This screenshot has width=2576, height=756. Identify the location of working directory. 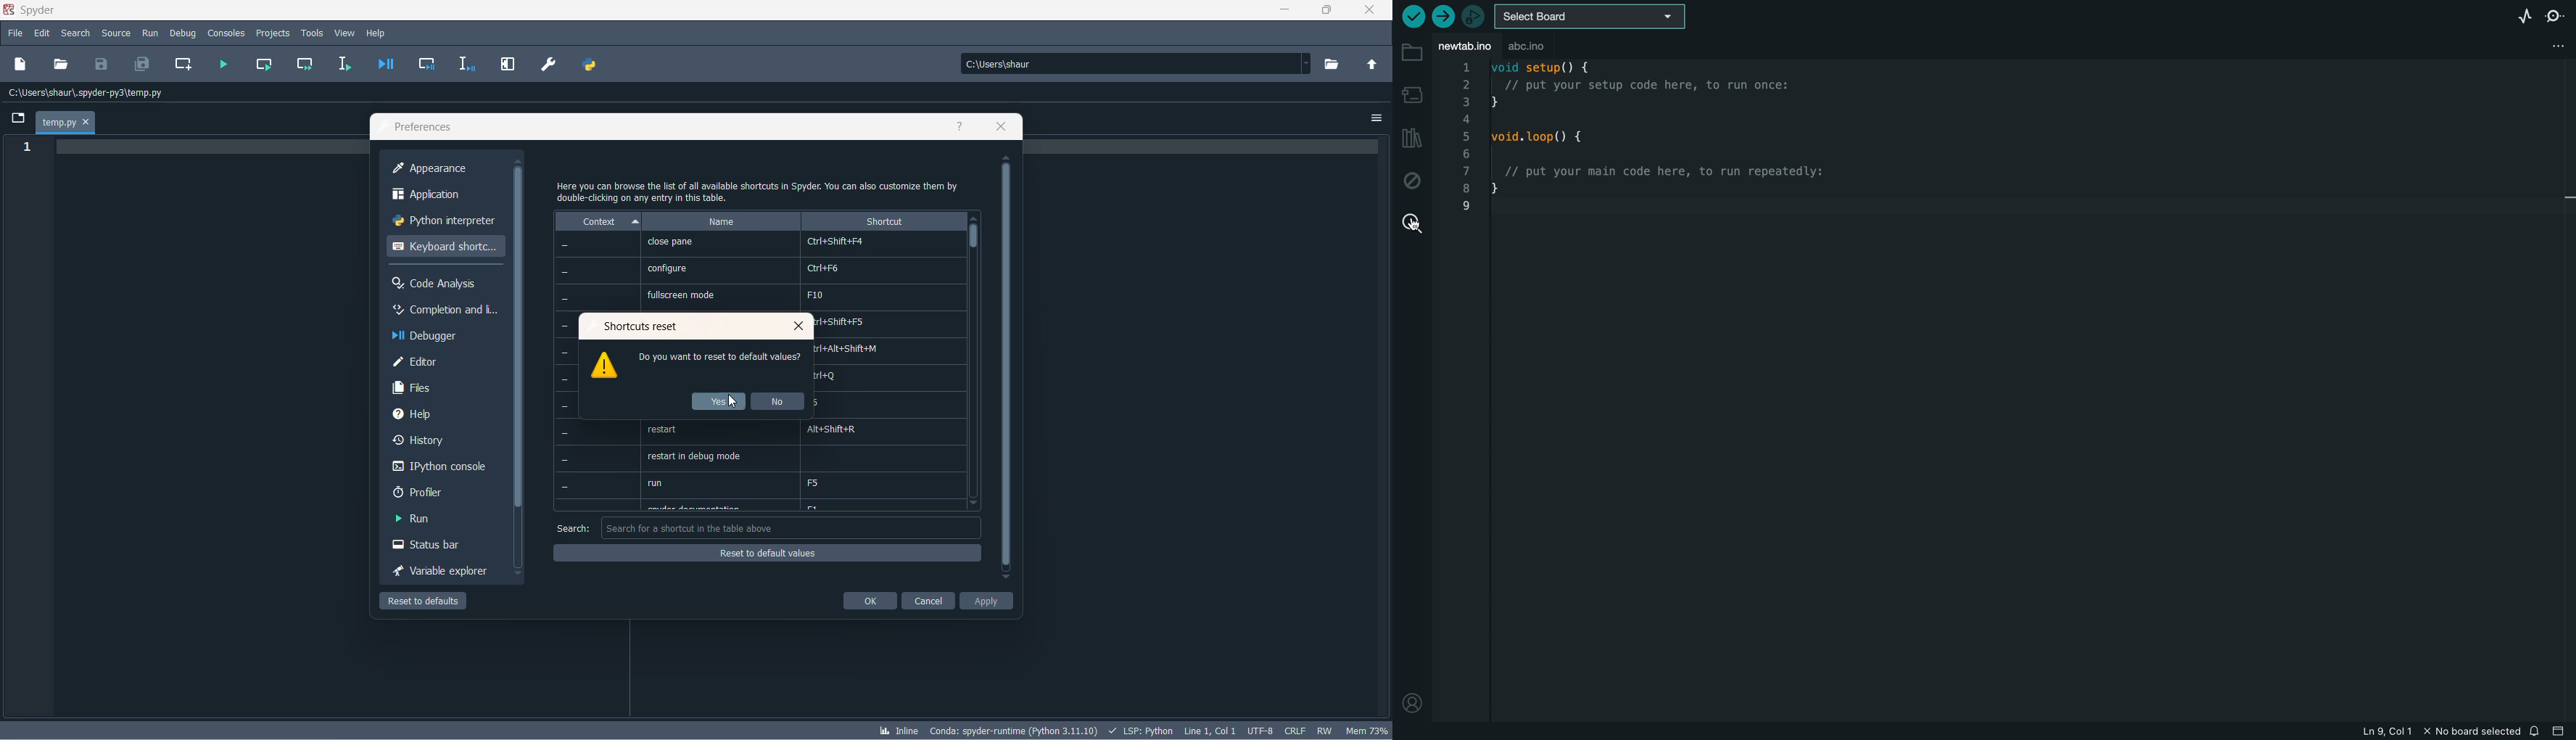
(1335, 65).